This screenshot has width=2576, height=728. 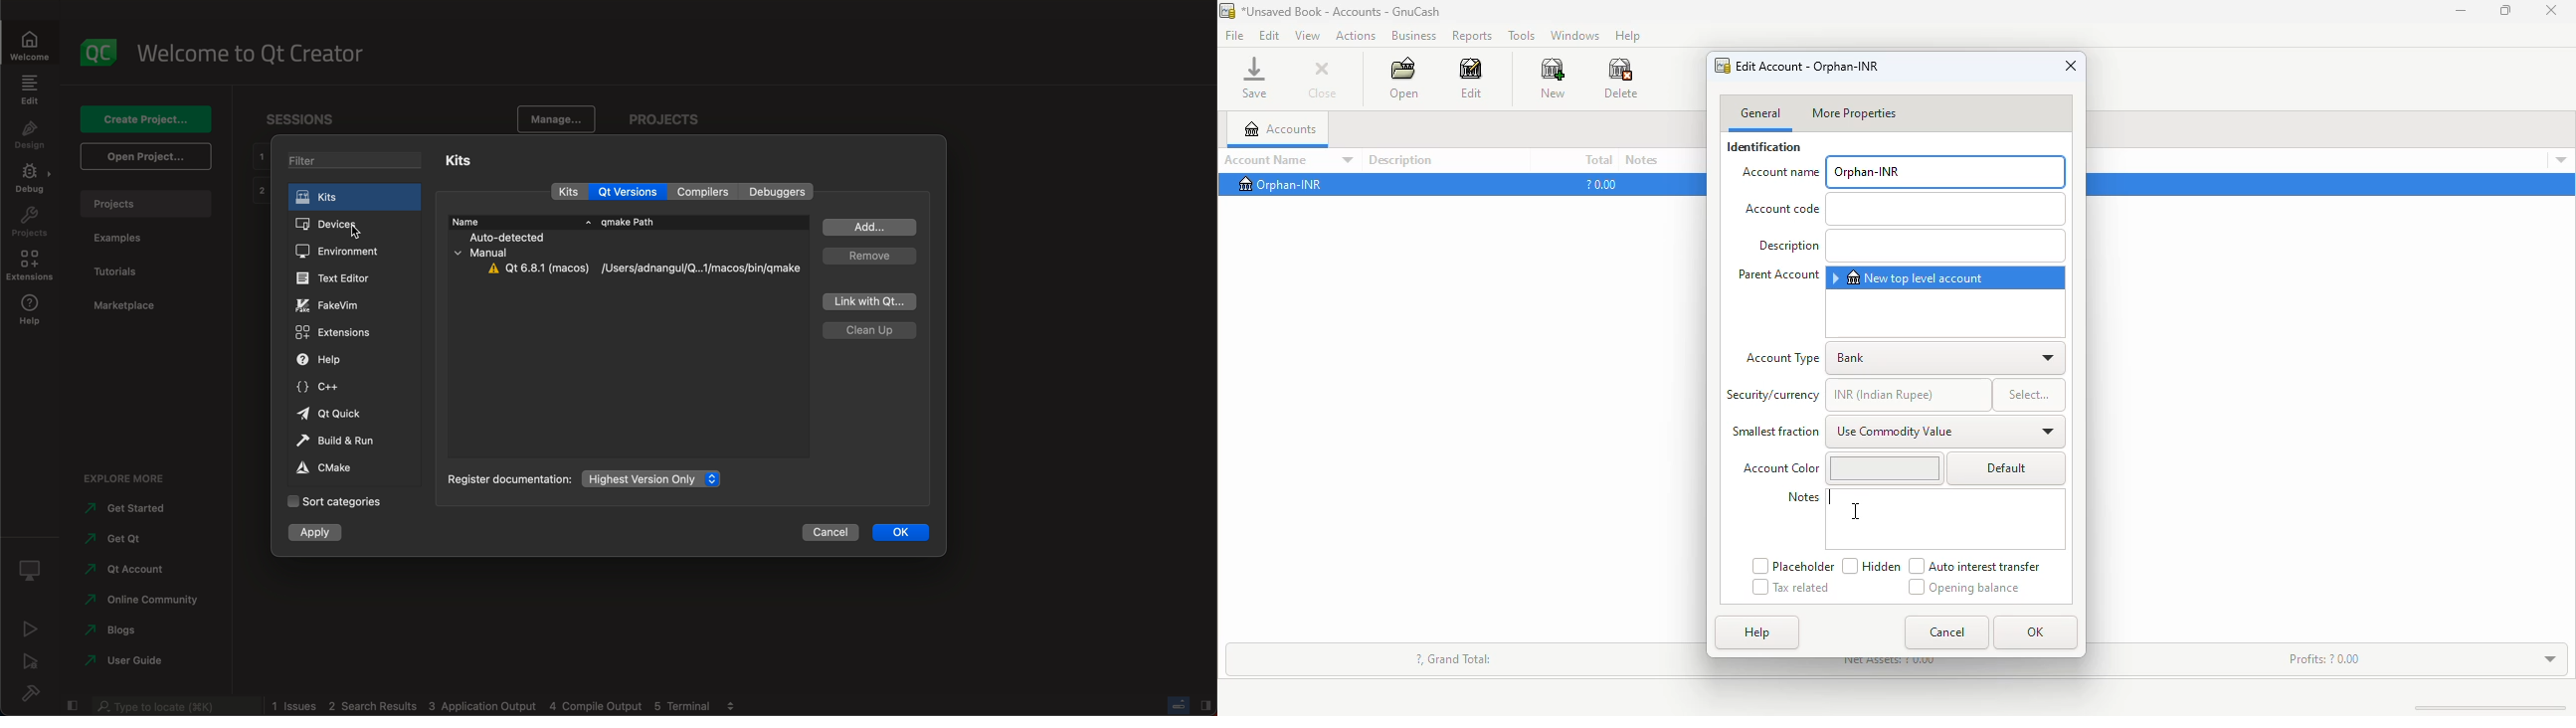 I want to click on register documentation:, so click(x=509, y=477).